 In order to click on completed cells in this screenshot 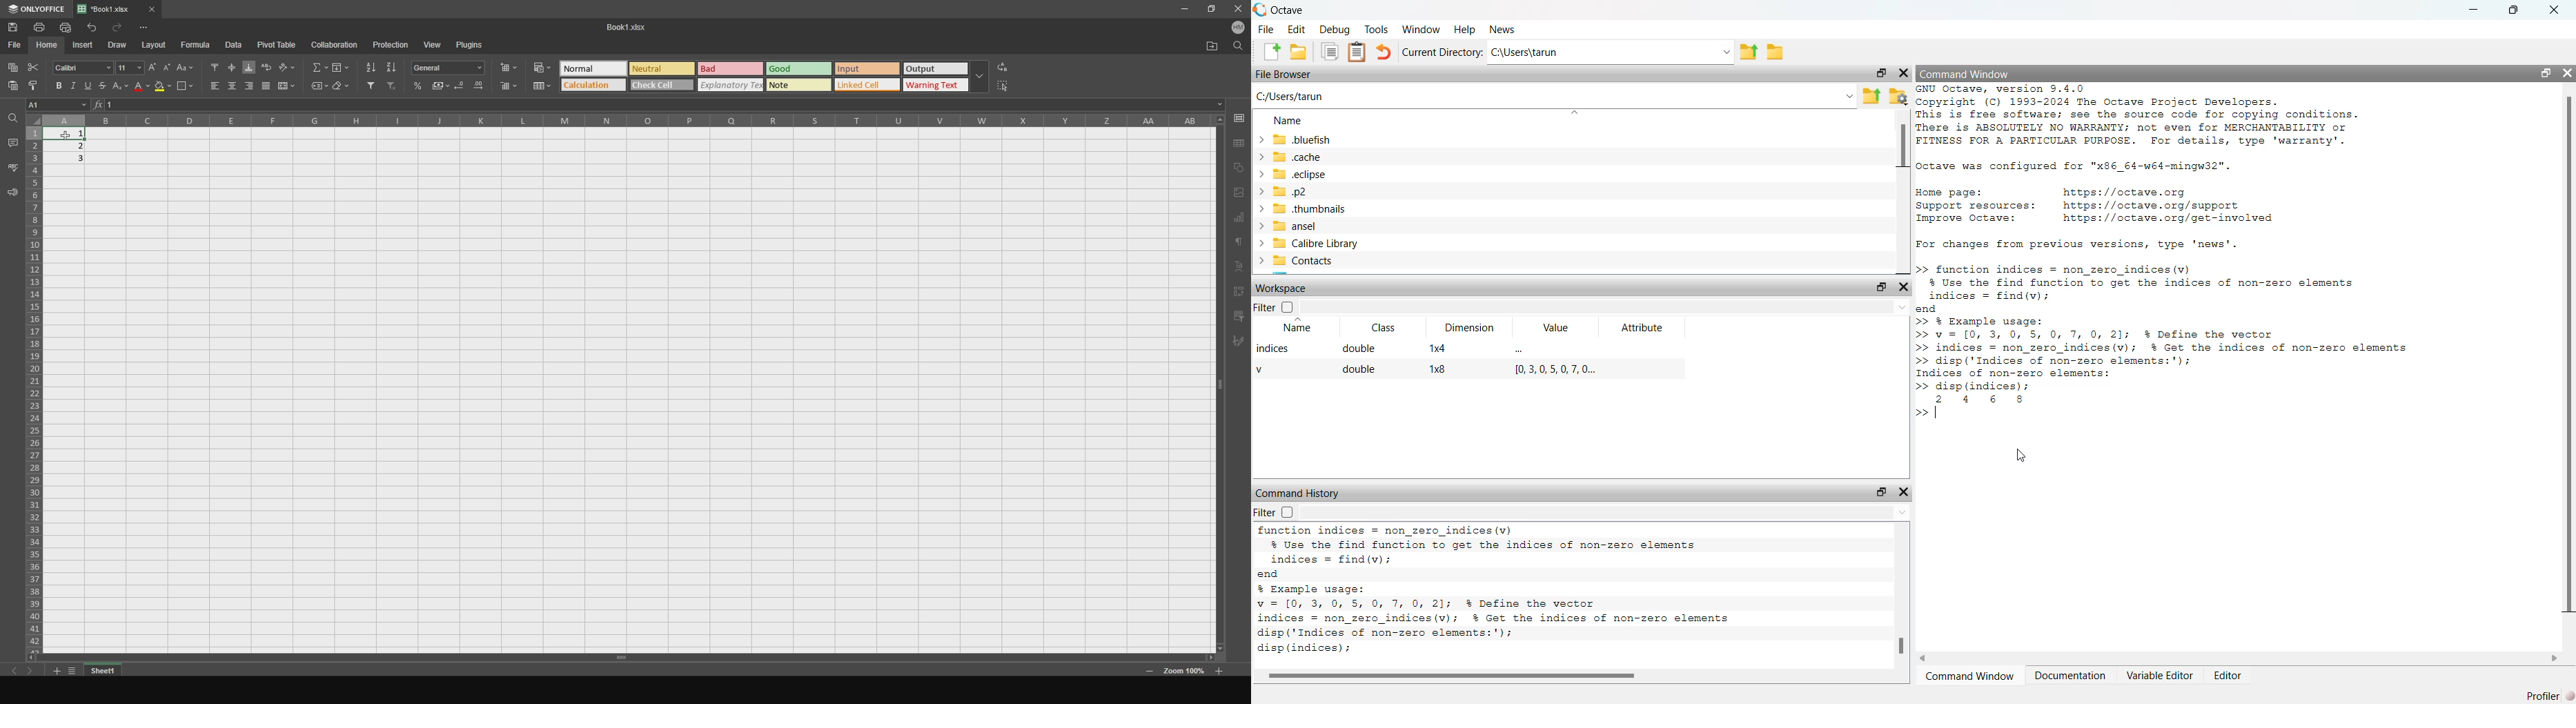, I will do `click(70, 145)`.